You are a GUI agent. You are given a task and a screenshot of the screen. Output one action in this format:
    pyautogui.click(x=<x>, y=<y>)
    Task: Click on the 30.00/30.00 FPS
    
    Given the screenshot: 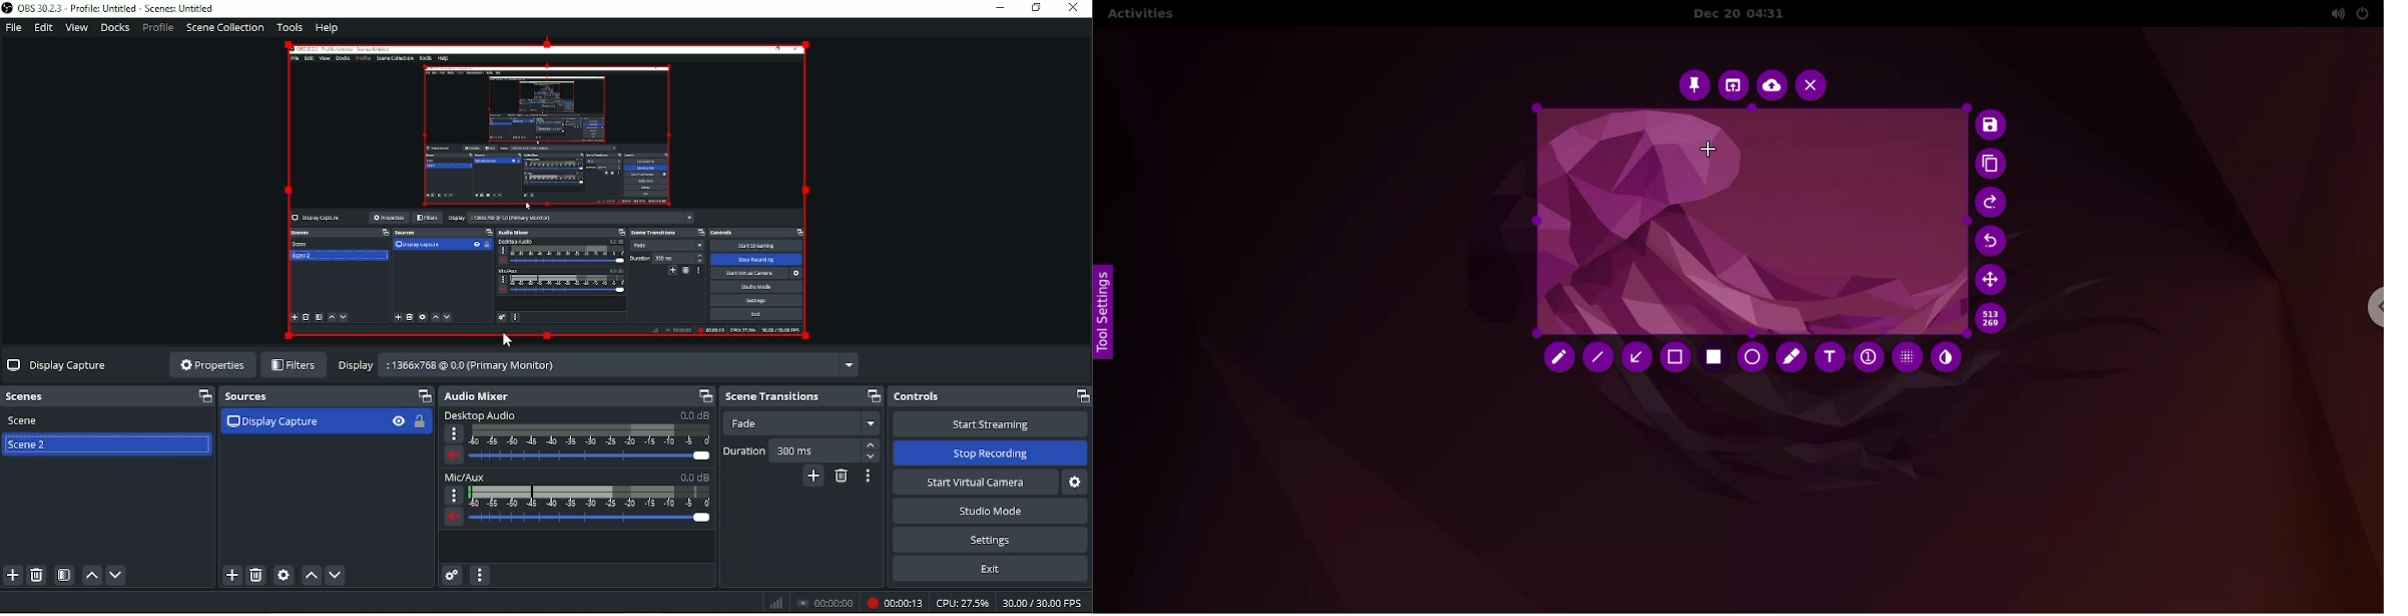 What is the action you would take?
    pyautogui.click(x=1045, y=604)
    